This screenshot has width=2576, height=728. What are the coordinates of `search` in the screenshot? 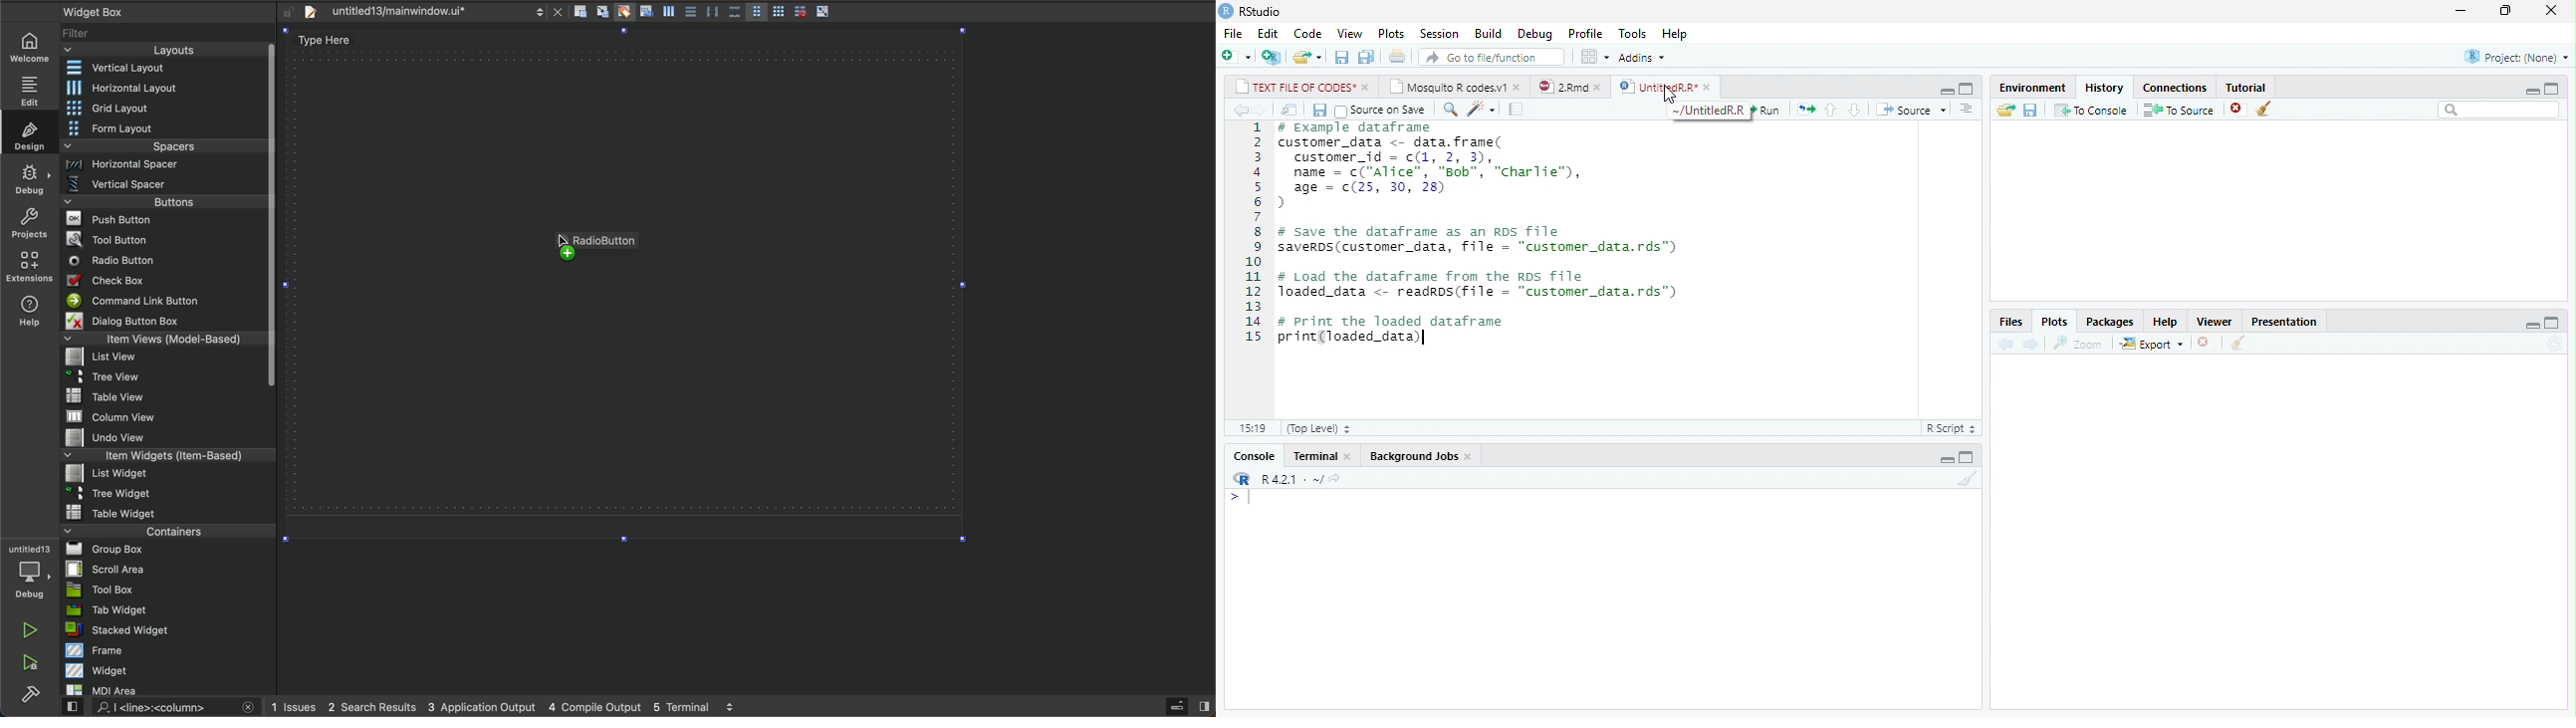 It's located at (1451, 110).